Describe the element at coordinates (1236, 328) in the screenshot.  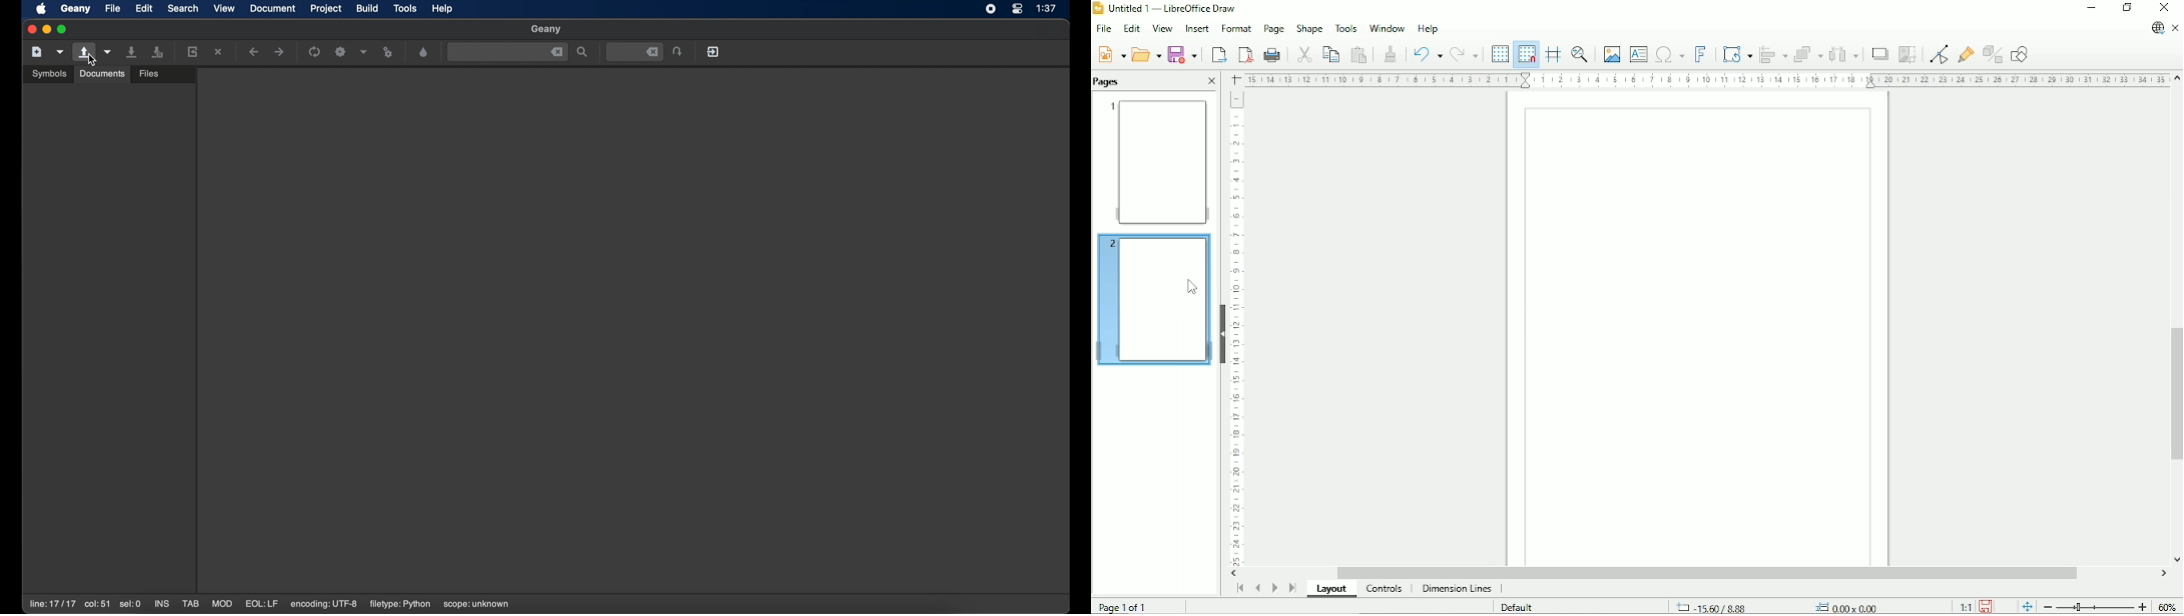
I see `Vertical scale` at that location.